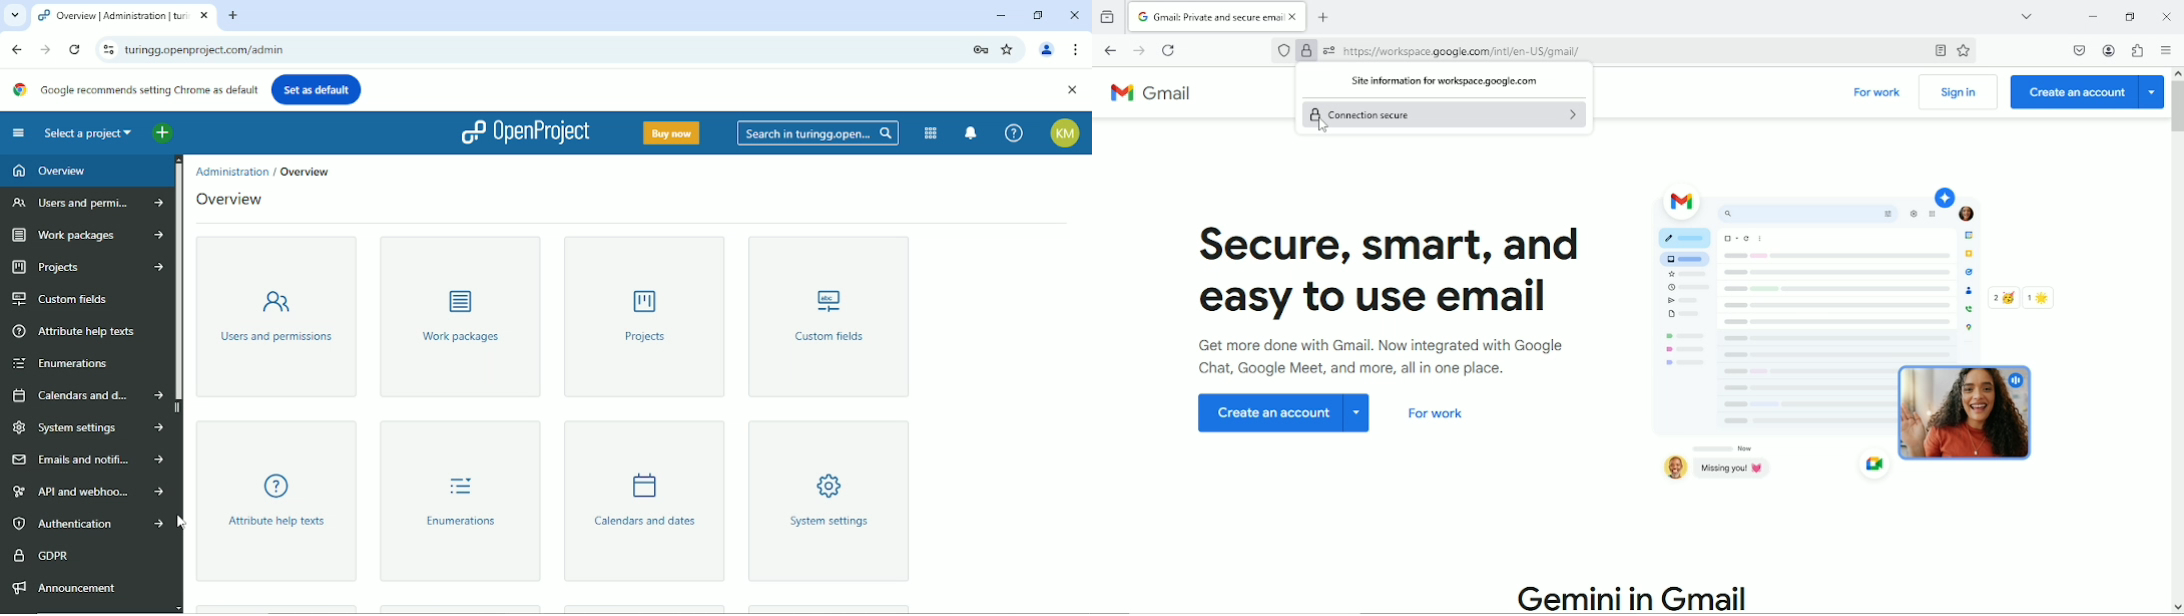  Describe the element at coordinates (182, 282) in the screenshot. I see `Vertical scrollbar` at that location.